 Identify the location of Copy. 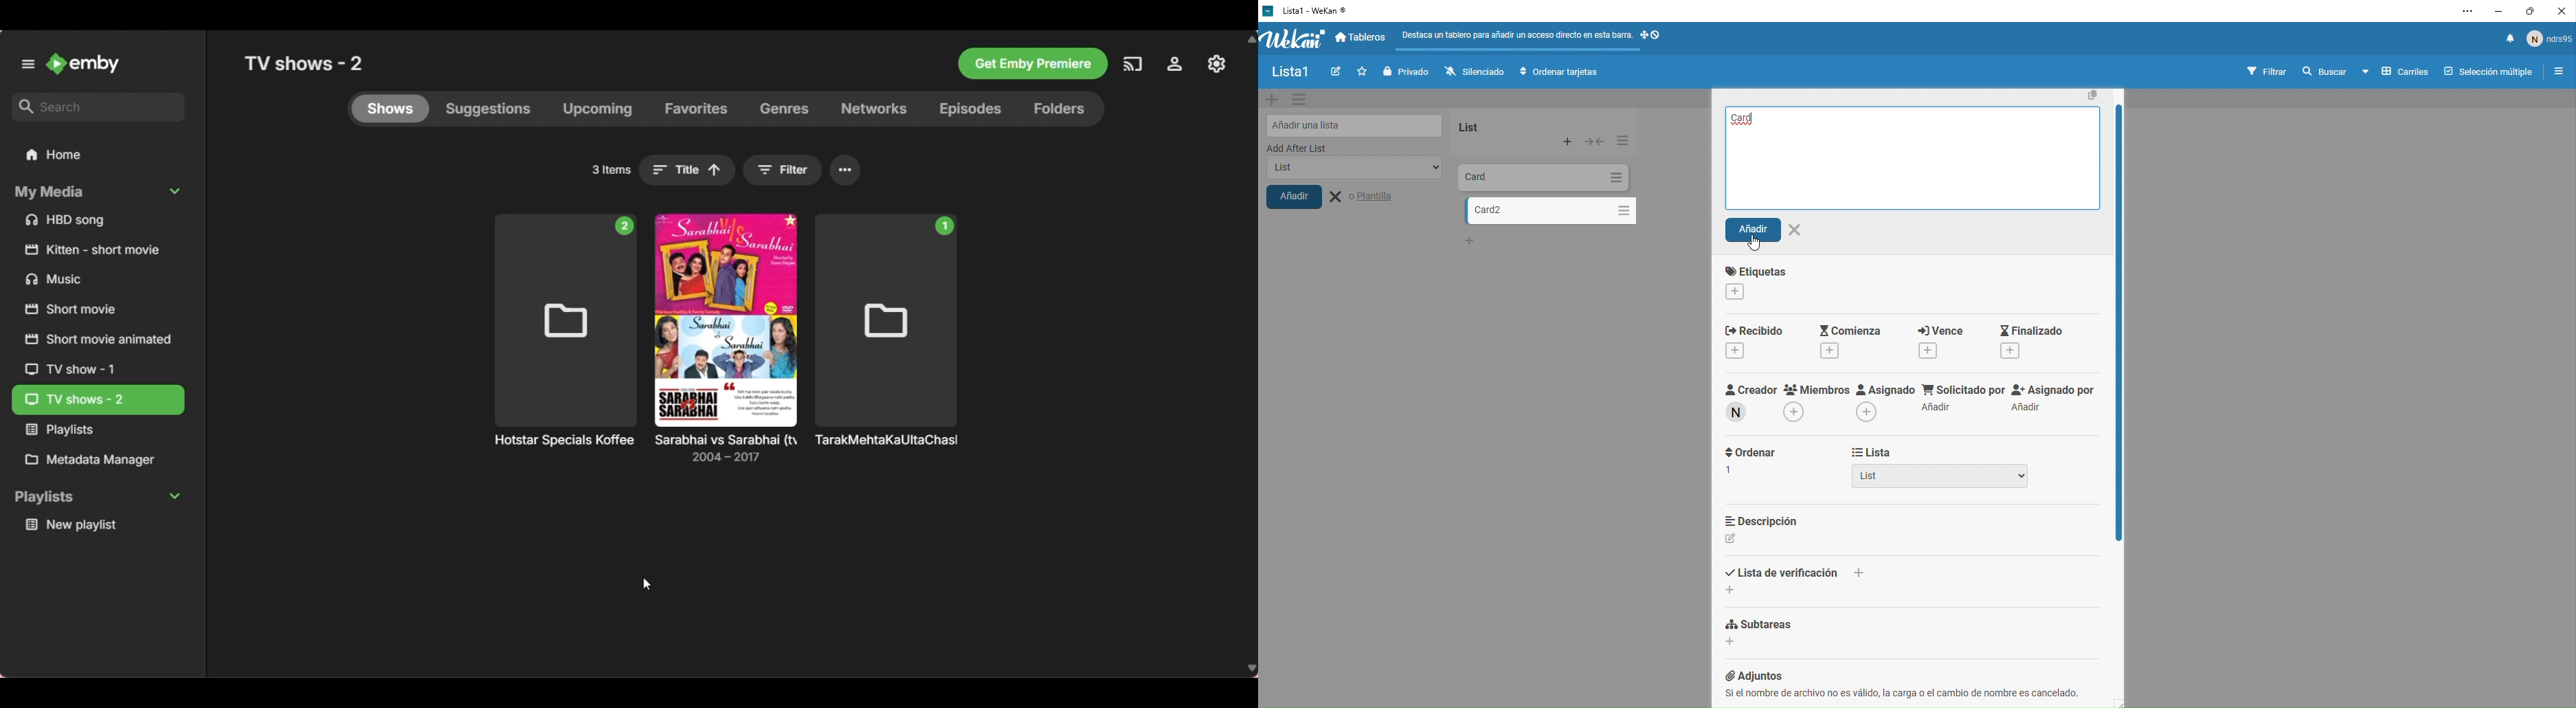
(2092, 95).